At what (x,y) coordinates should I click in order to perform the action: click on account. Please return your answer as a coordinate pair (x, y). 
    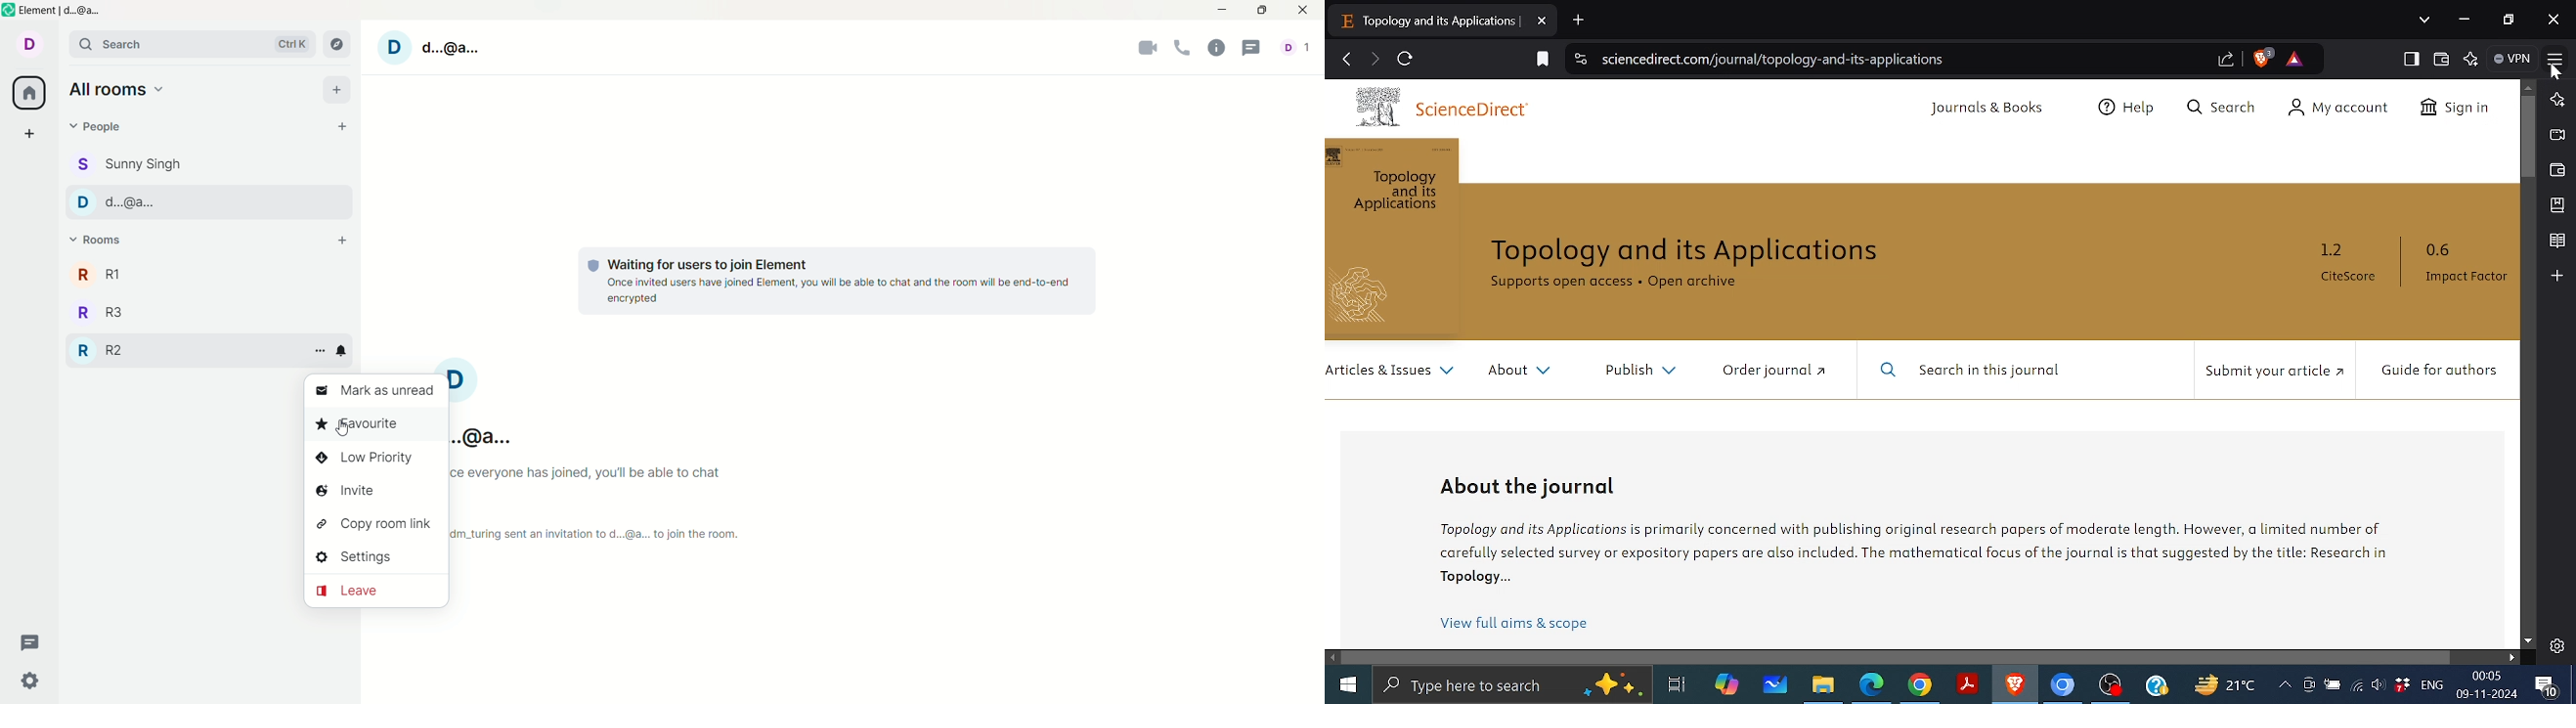
    Looking at the image, I should click on (28, 43).